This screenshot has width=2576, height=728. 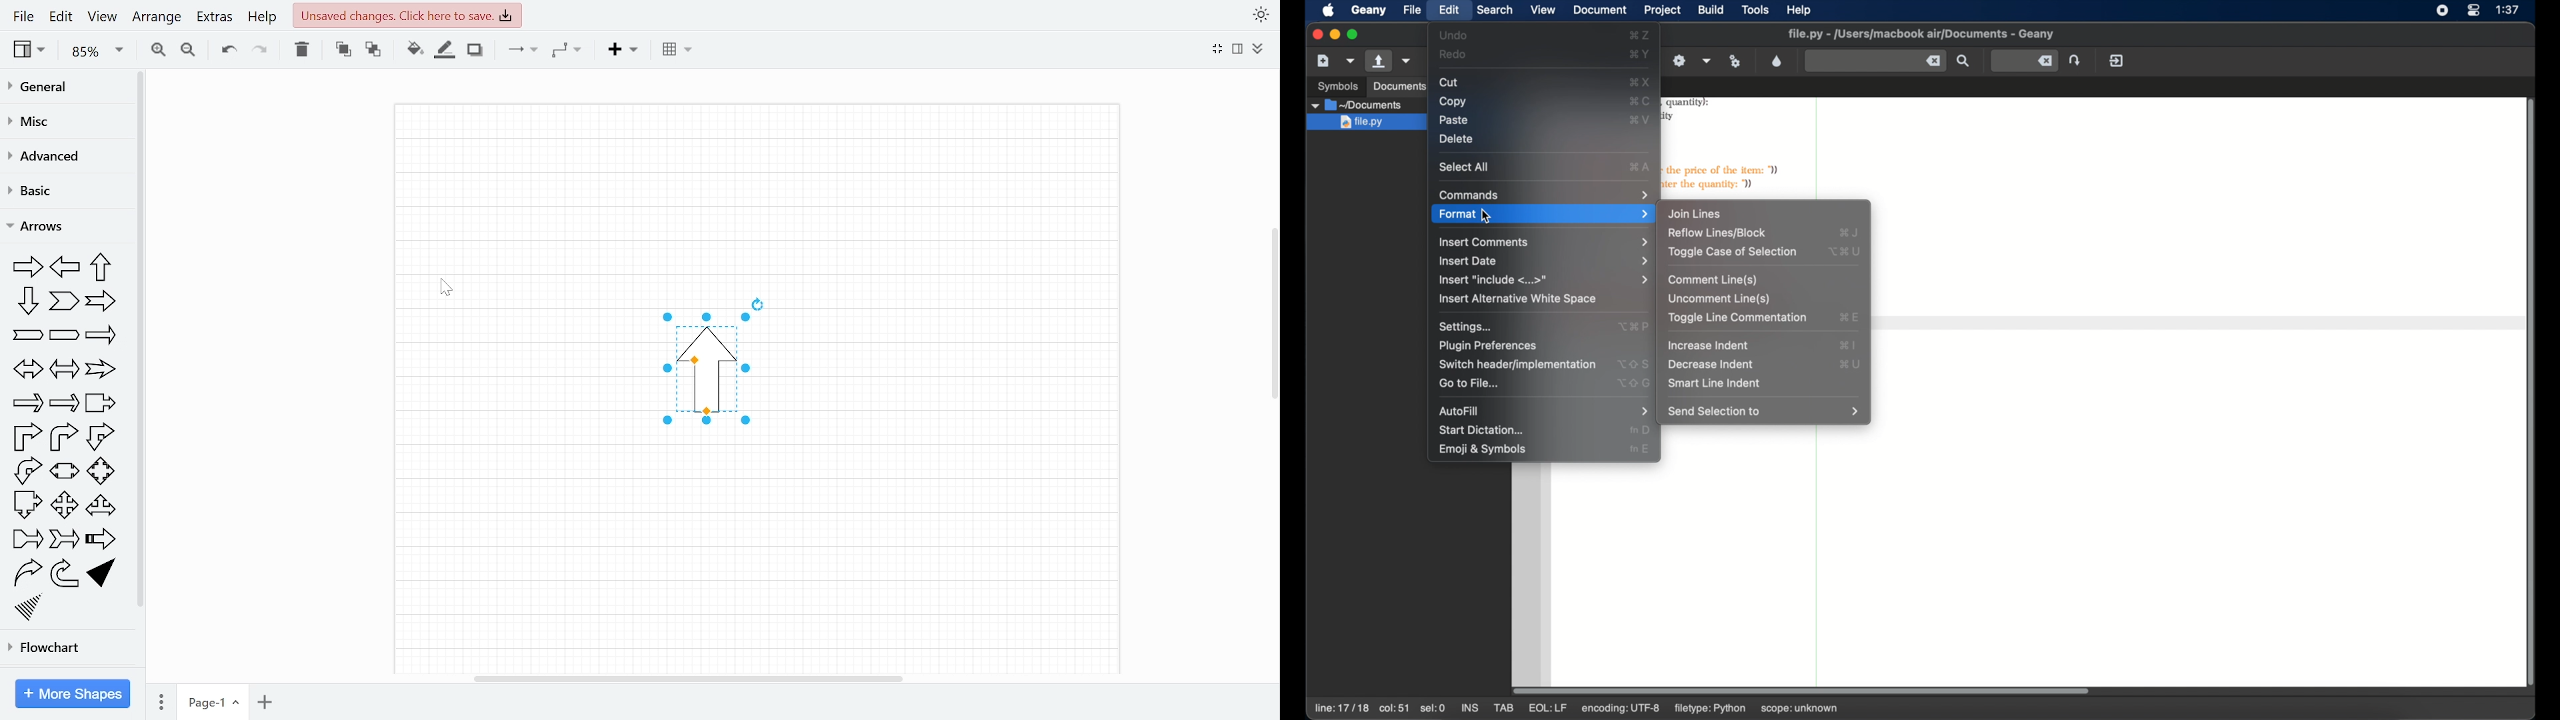 I want to click on Misc, so click(x=38, y=123).